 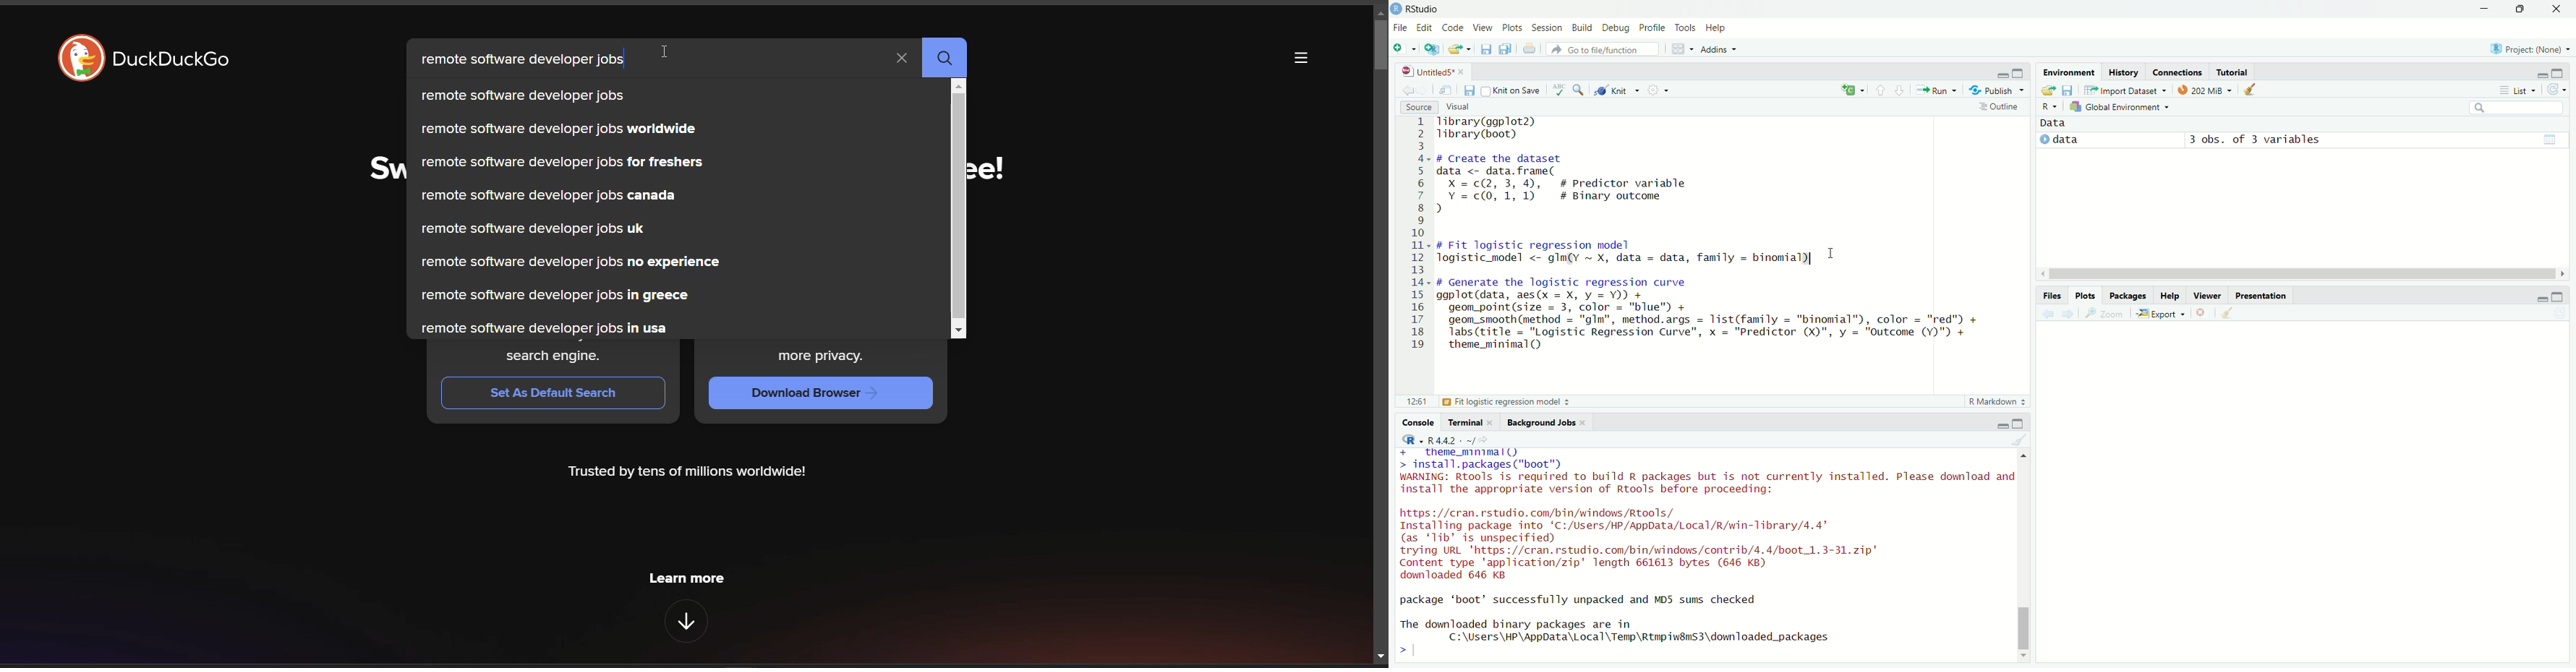 What do you see at coordinates (1416, 401) in the screenshot?
I see `10:1` at bounding box center [1416, 401].